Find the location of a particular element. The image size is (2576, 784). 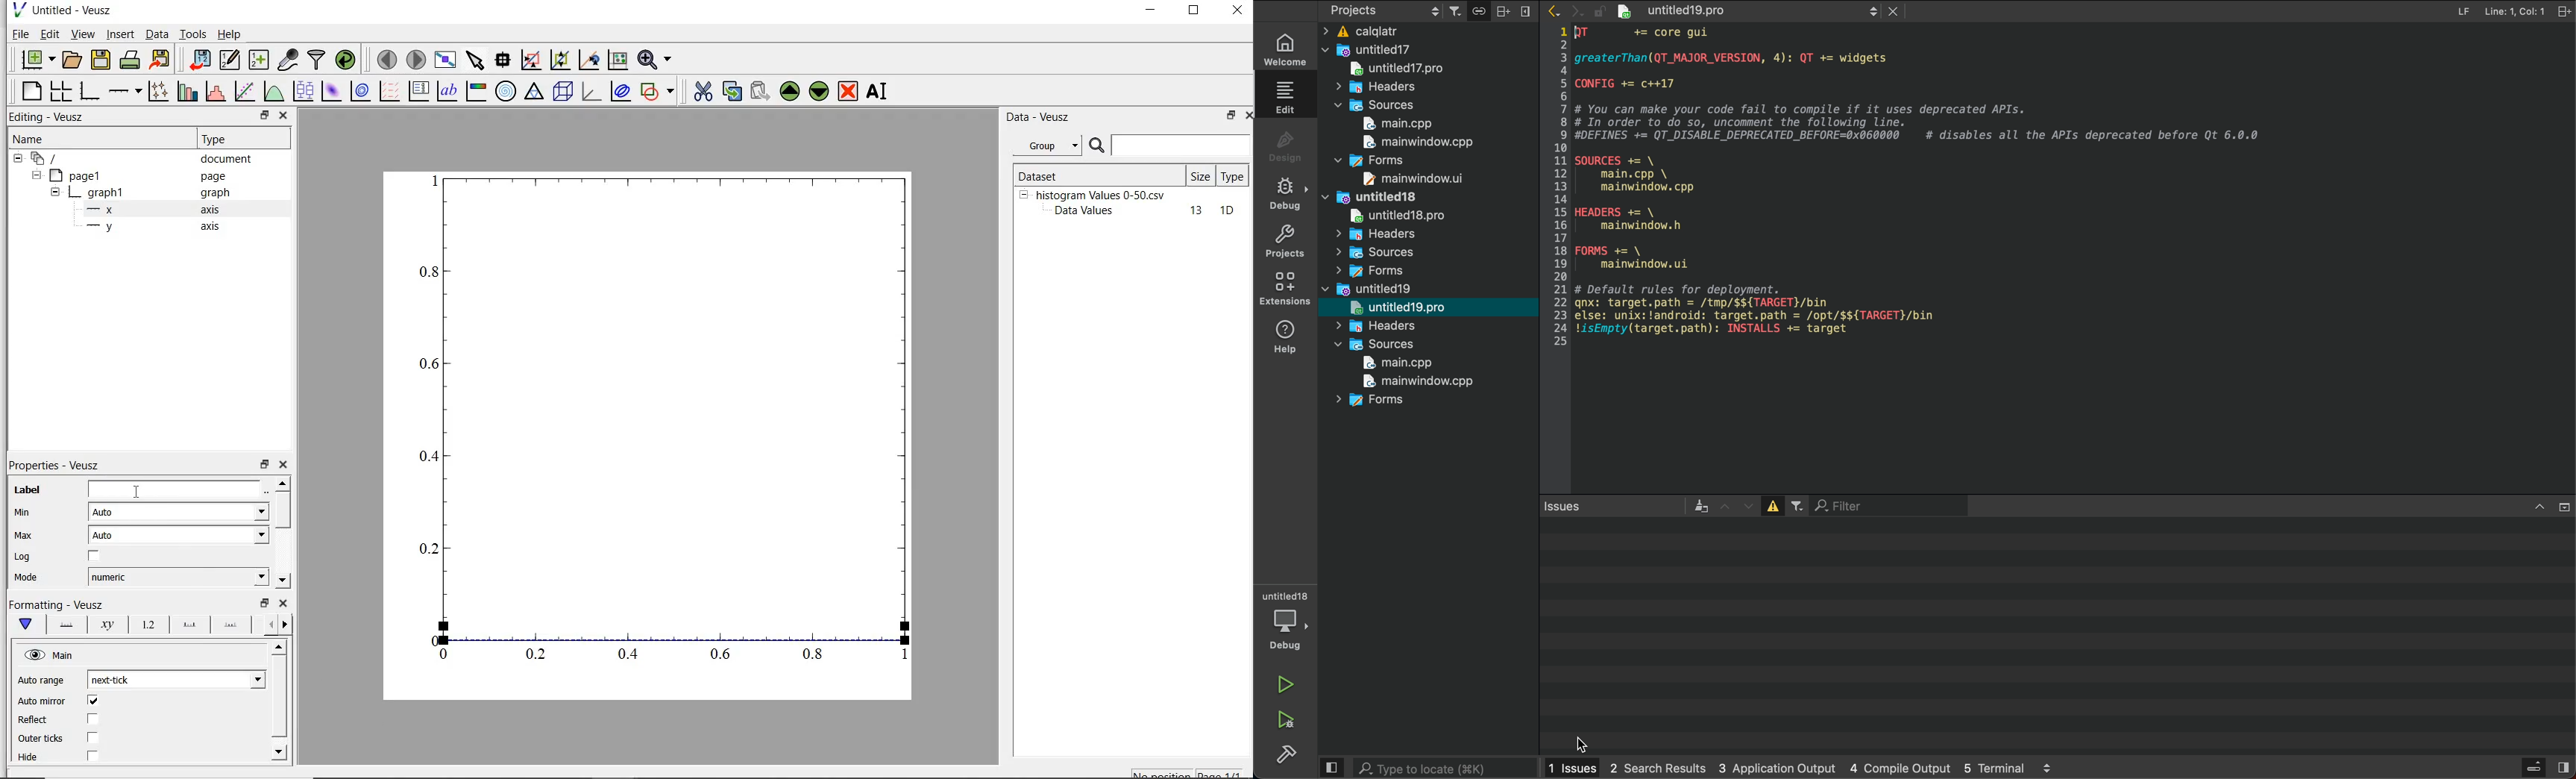

cursor is located at coordinates (1582, 746).